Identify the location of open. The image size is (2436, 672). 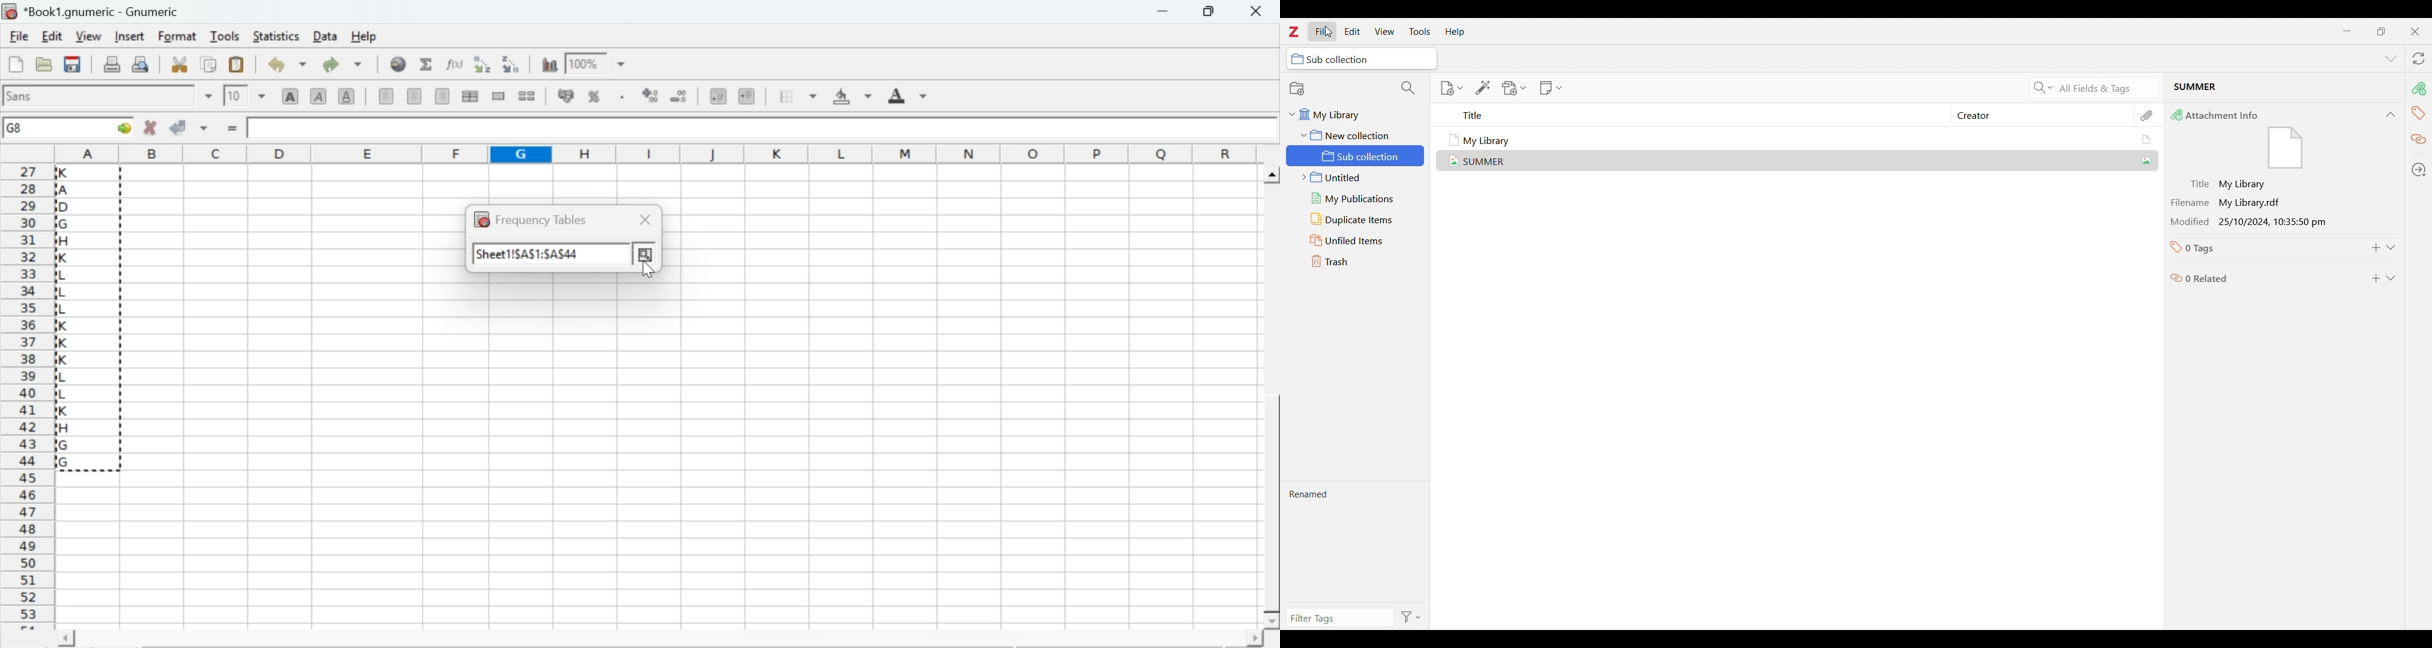
(42, 64).